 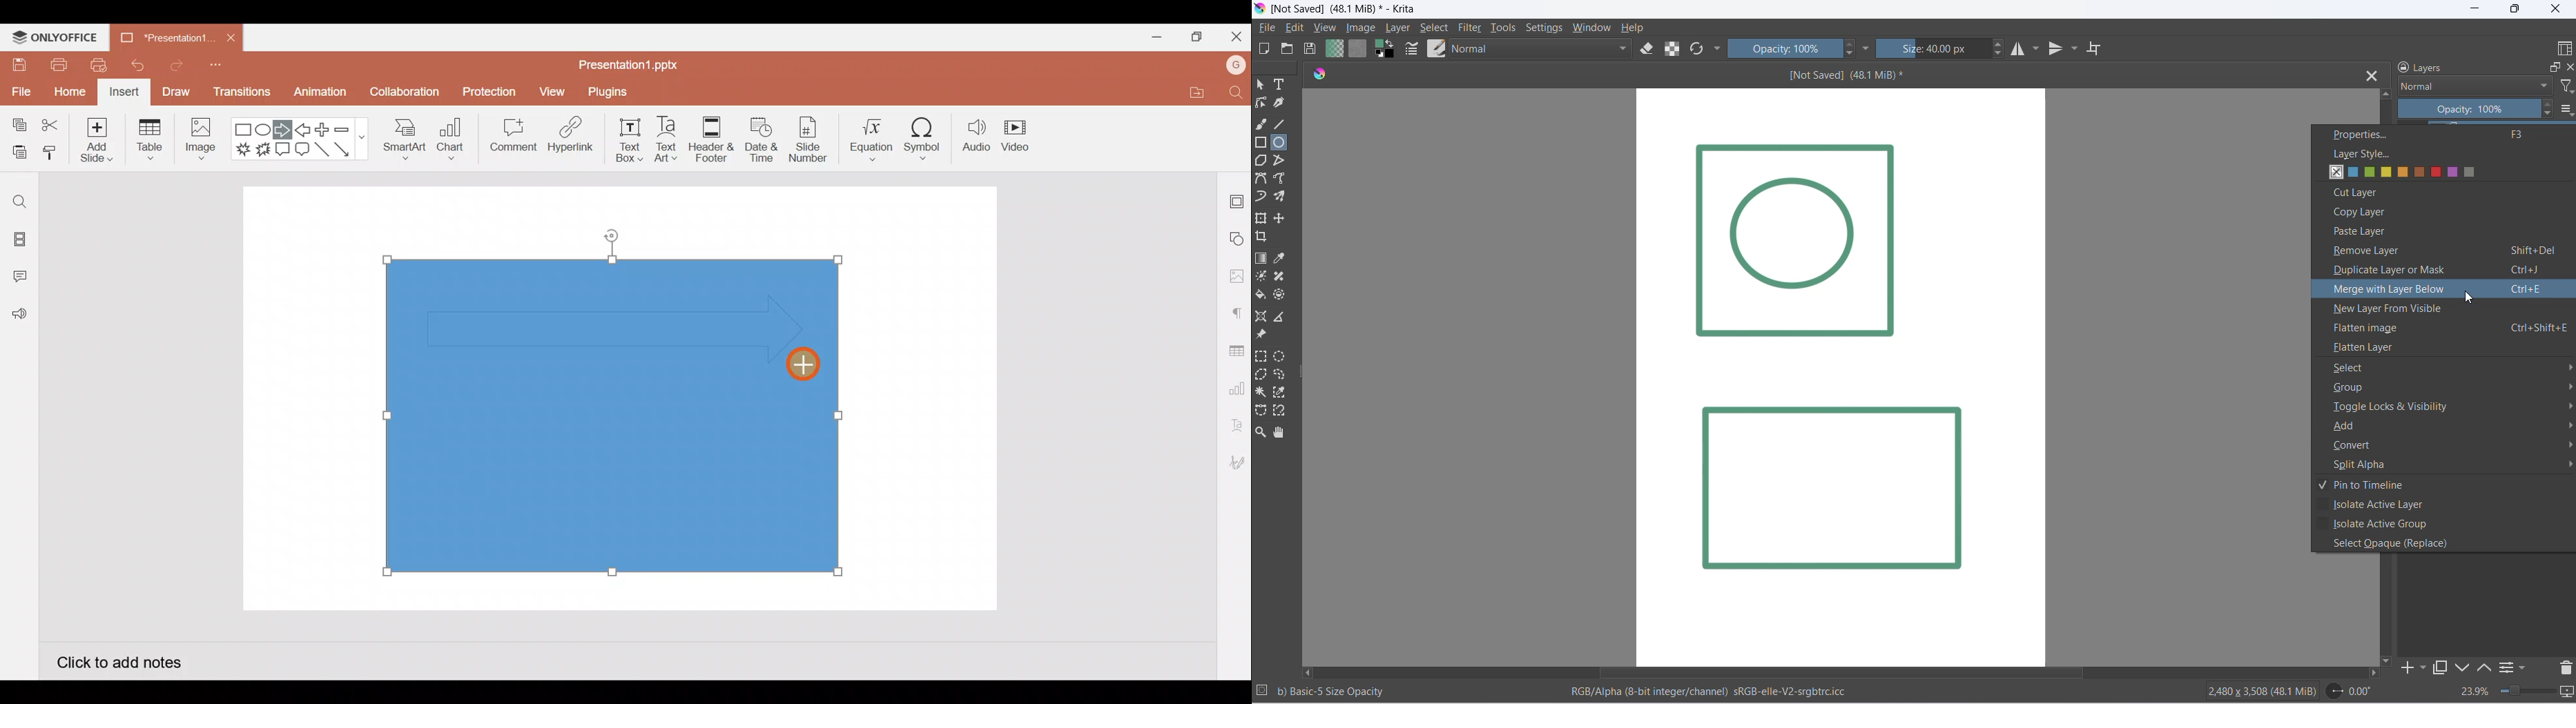 What do you see at coordinates (1284, 86) in the screenshot?
I see `text` at bounding box center [1284, 86].